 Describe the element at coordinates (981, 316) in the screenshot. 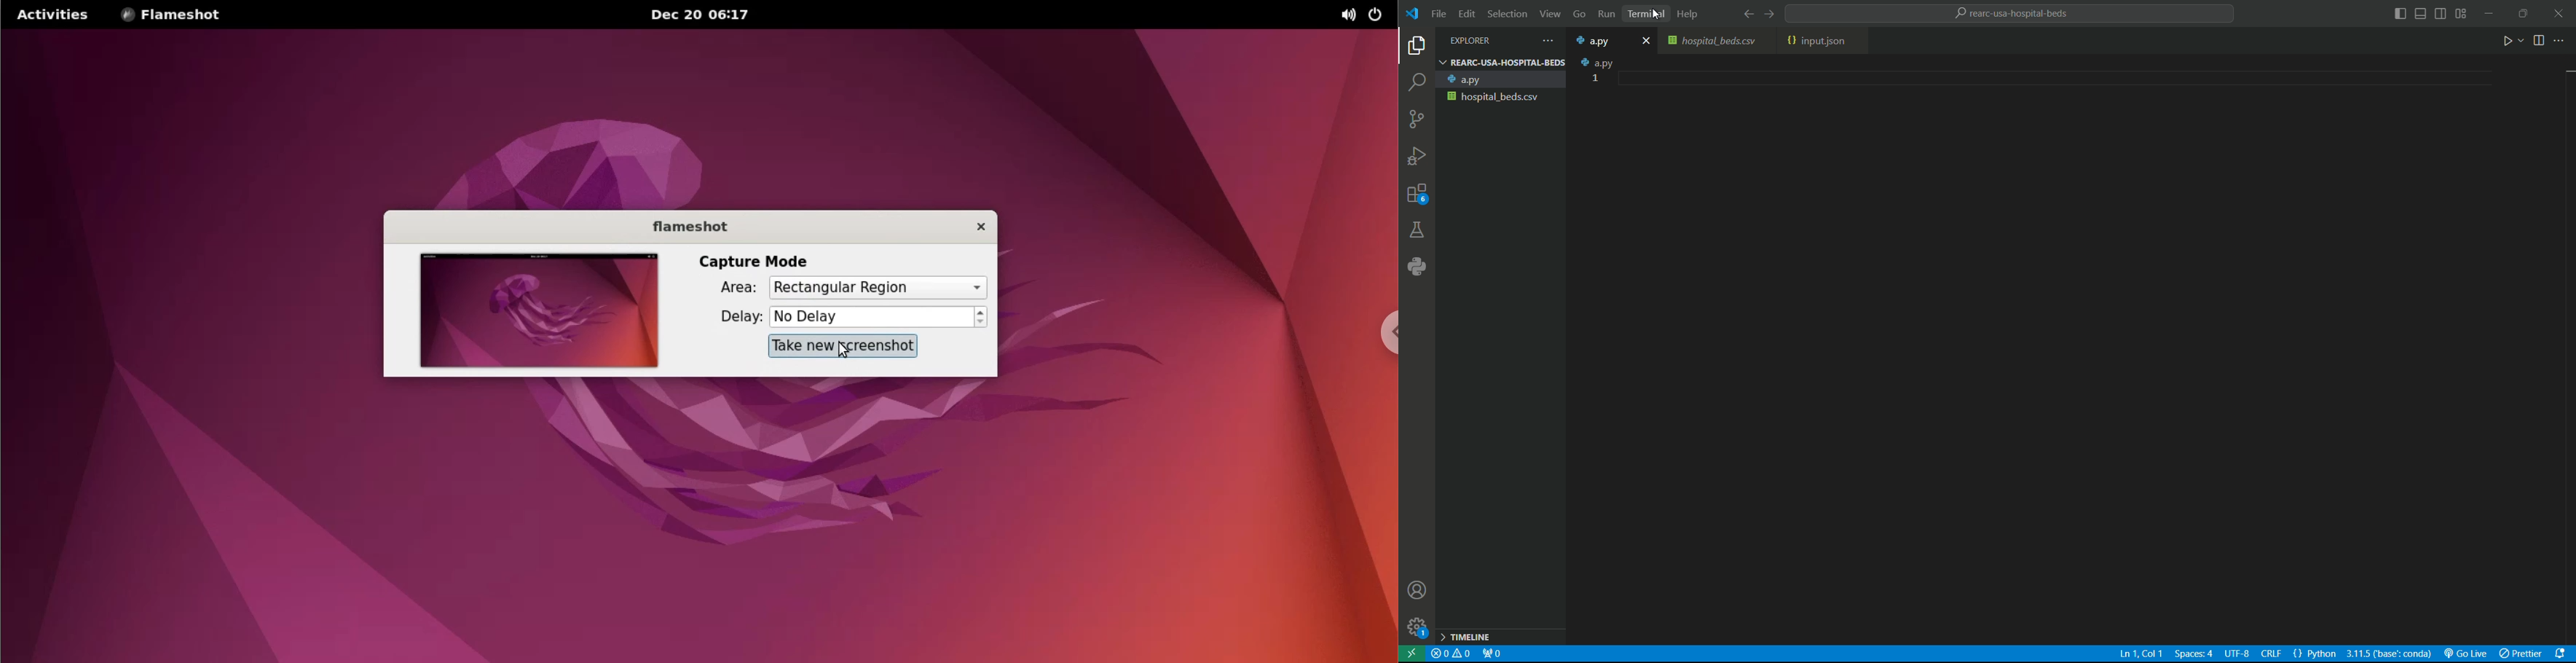

I see `increment or decrement delay` at that location.